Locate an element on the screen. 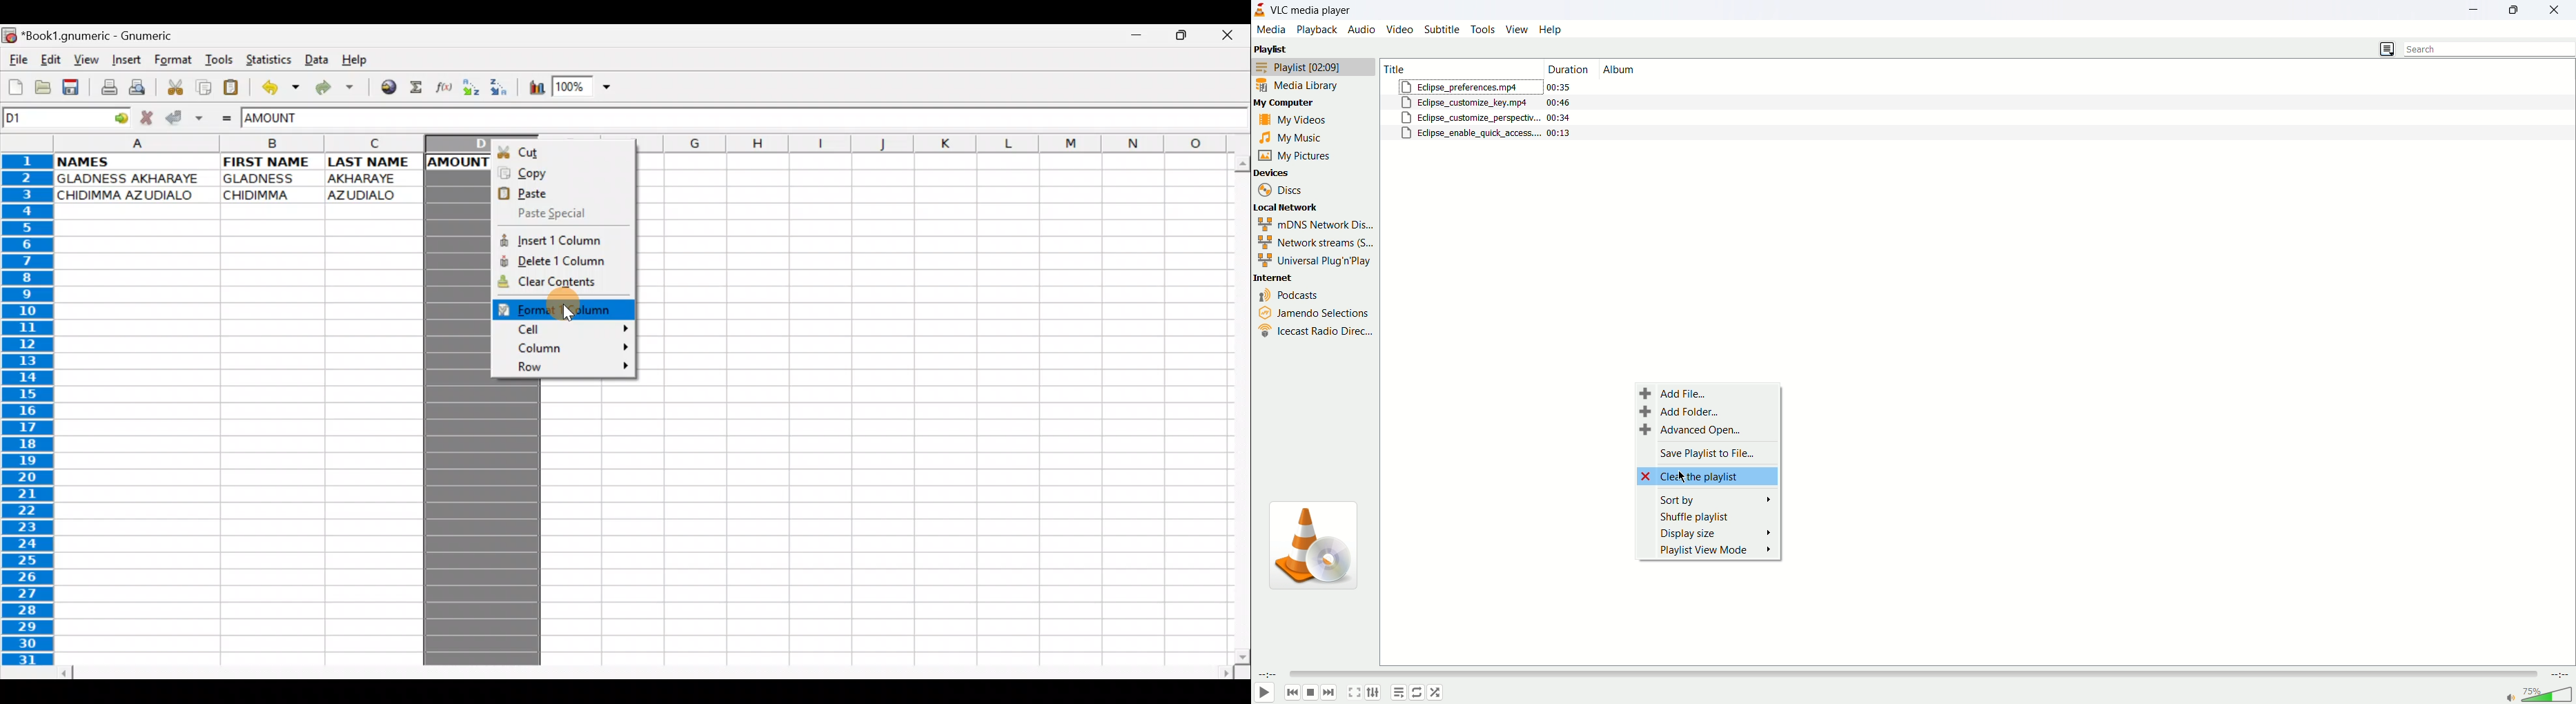  Paste clipboard is located at coordinates (233, 86).